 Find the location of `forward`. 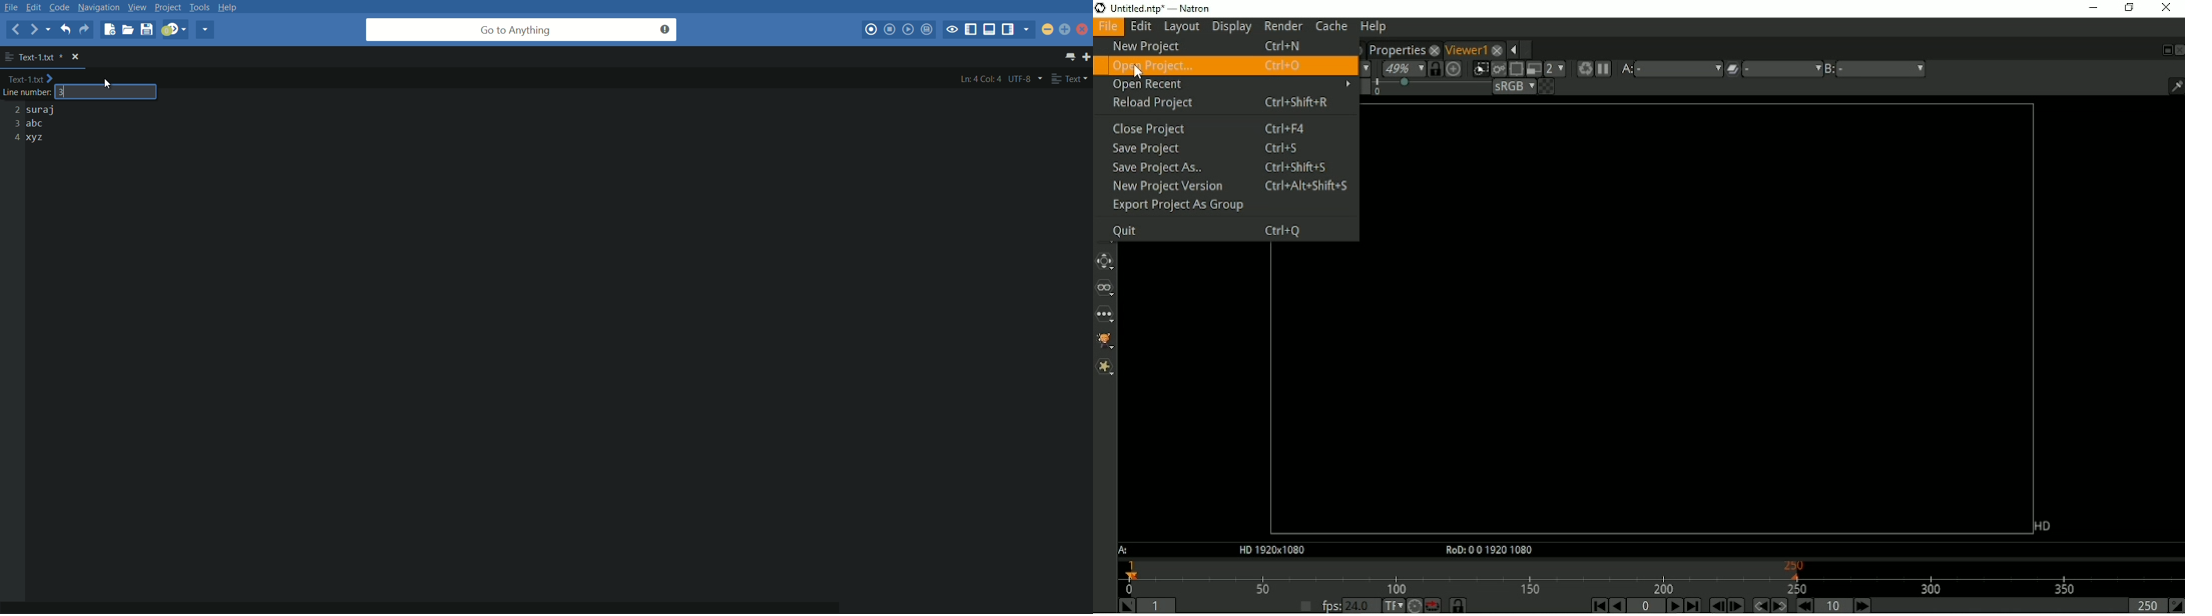

forward is located at coordinates (35, 30).